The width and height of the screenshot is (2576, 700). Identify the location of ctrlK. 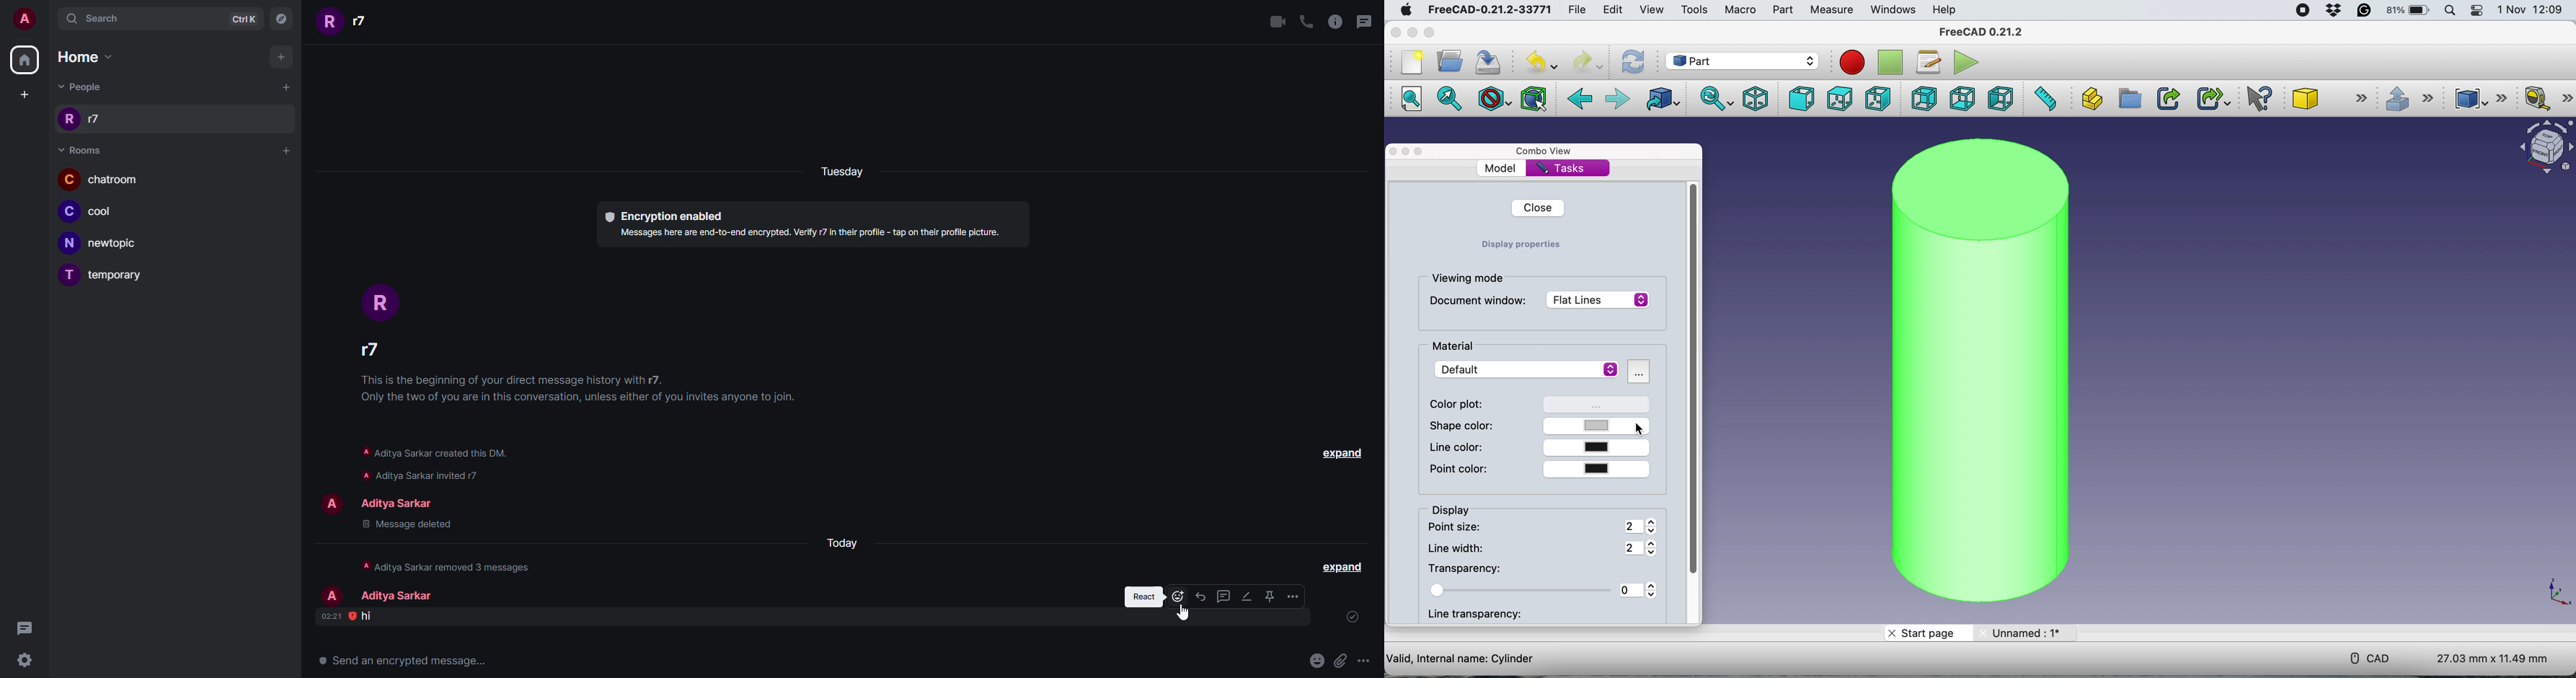
(247, 19).